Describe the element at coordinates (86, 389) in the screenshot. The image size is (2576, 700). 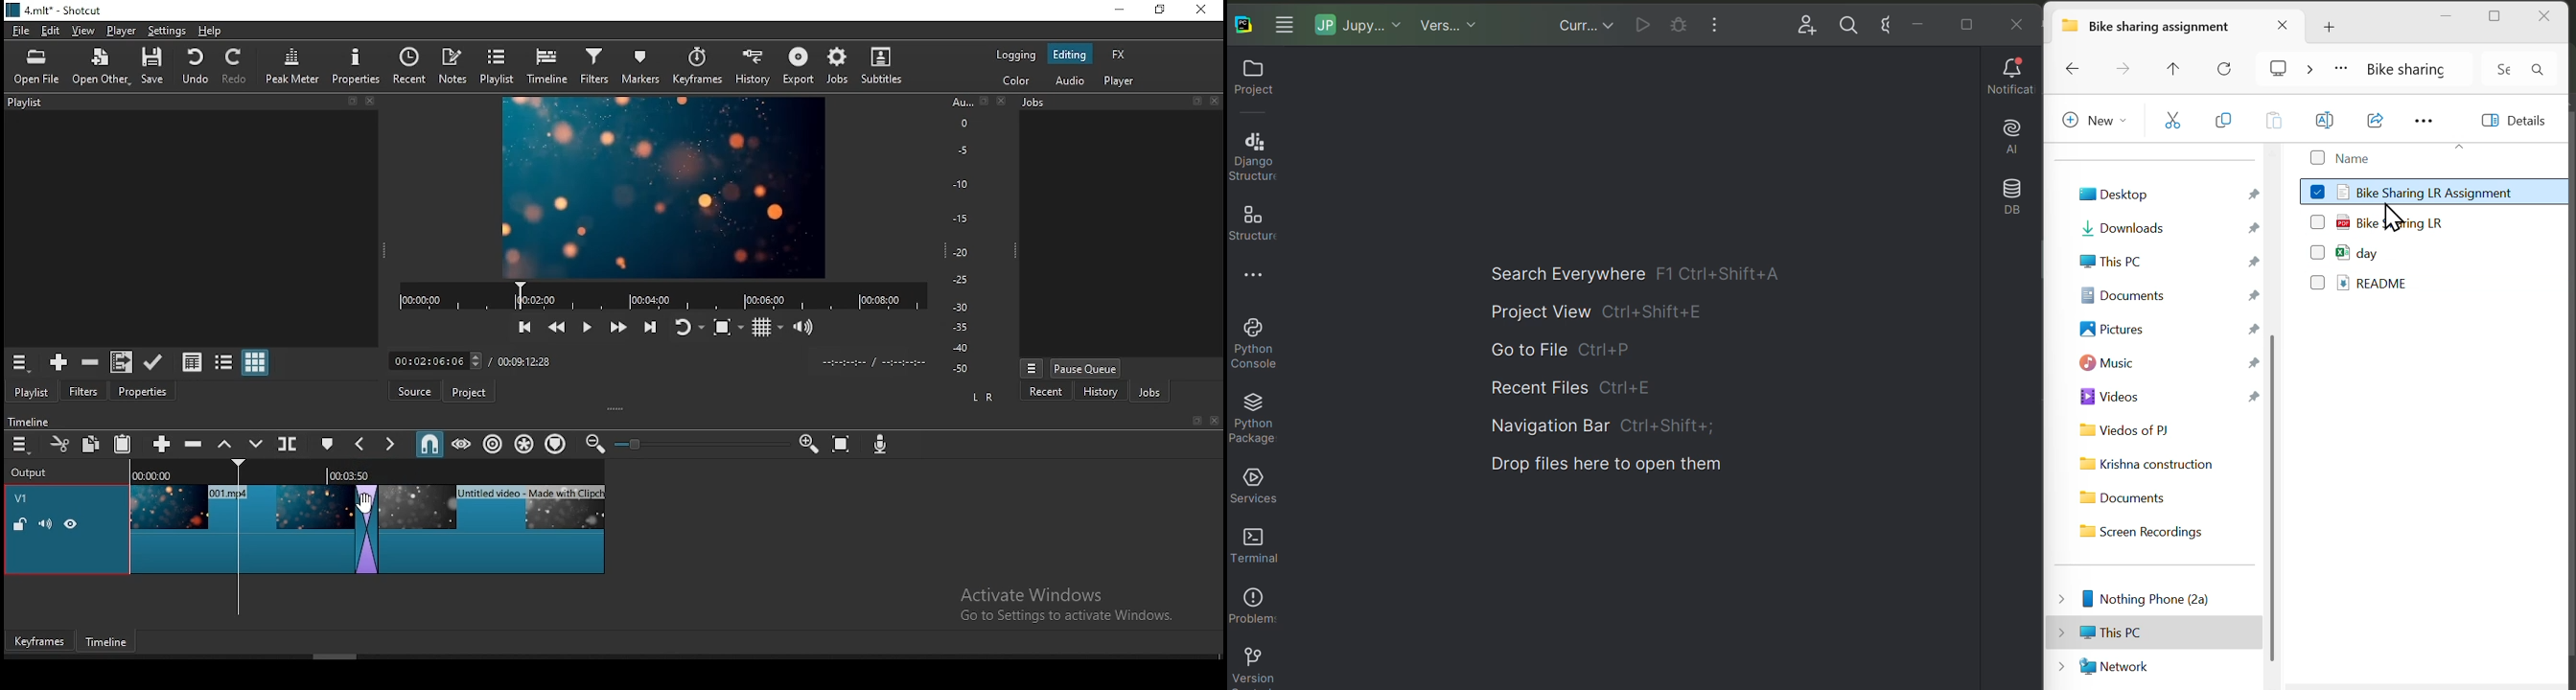
I see `filters` at that location.